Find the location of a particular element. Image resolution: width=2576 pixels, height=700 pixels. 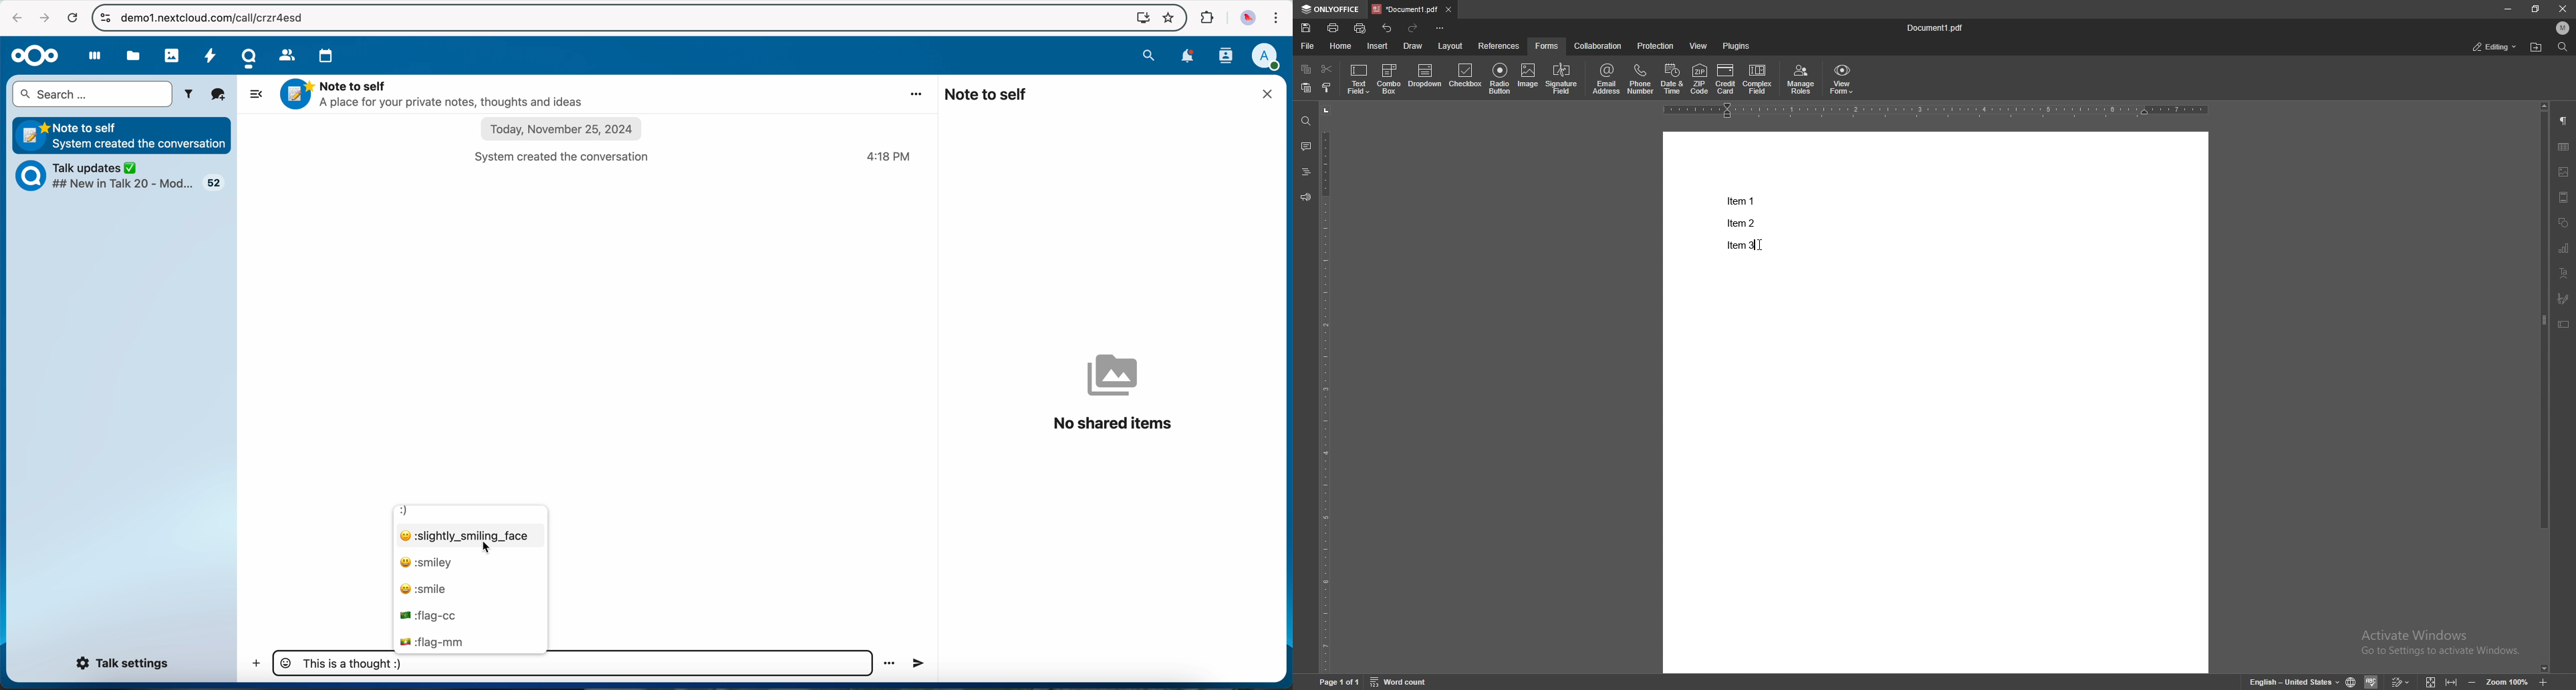

Note to self is located at coordinates (436, 94).